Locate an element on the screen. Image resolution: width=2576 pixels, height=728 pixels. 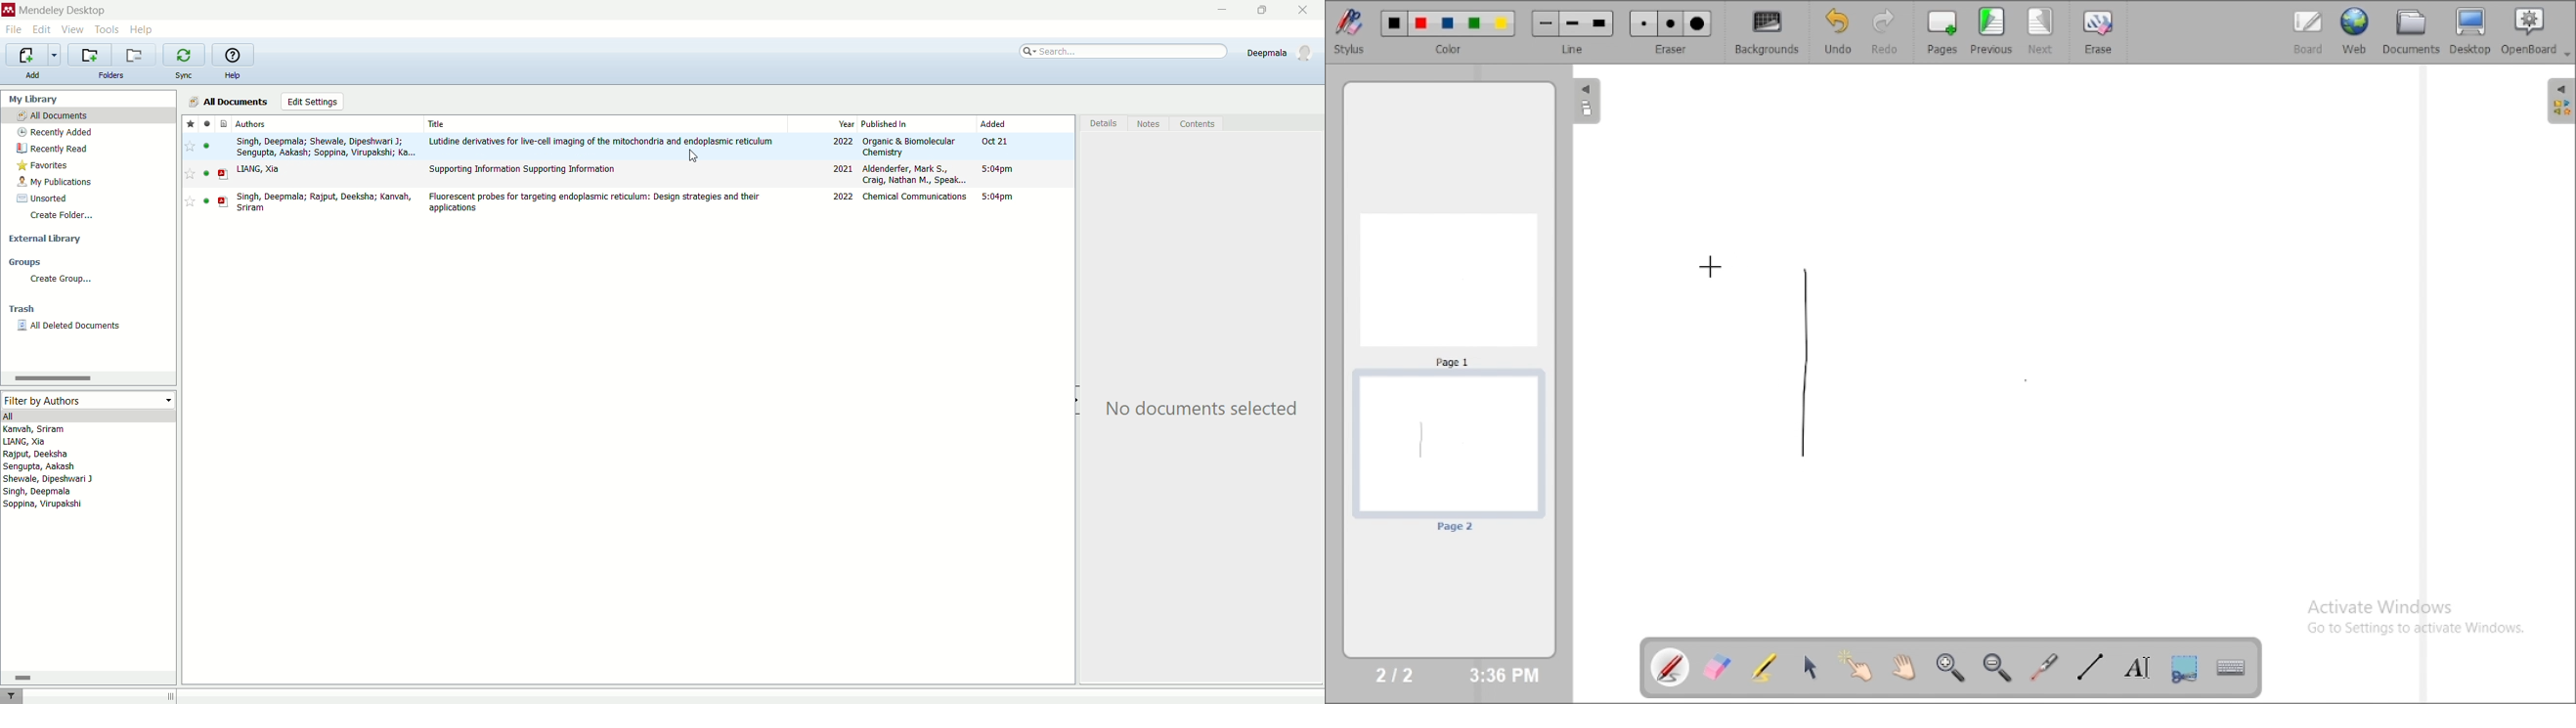
title is located at coordinates (438, 124).